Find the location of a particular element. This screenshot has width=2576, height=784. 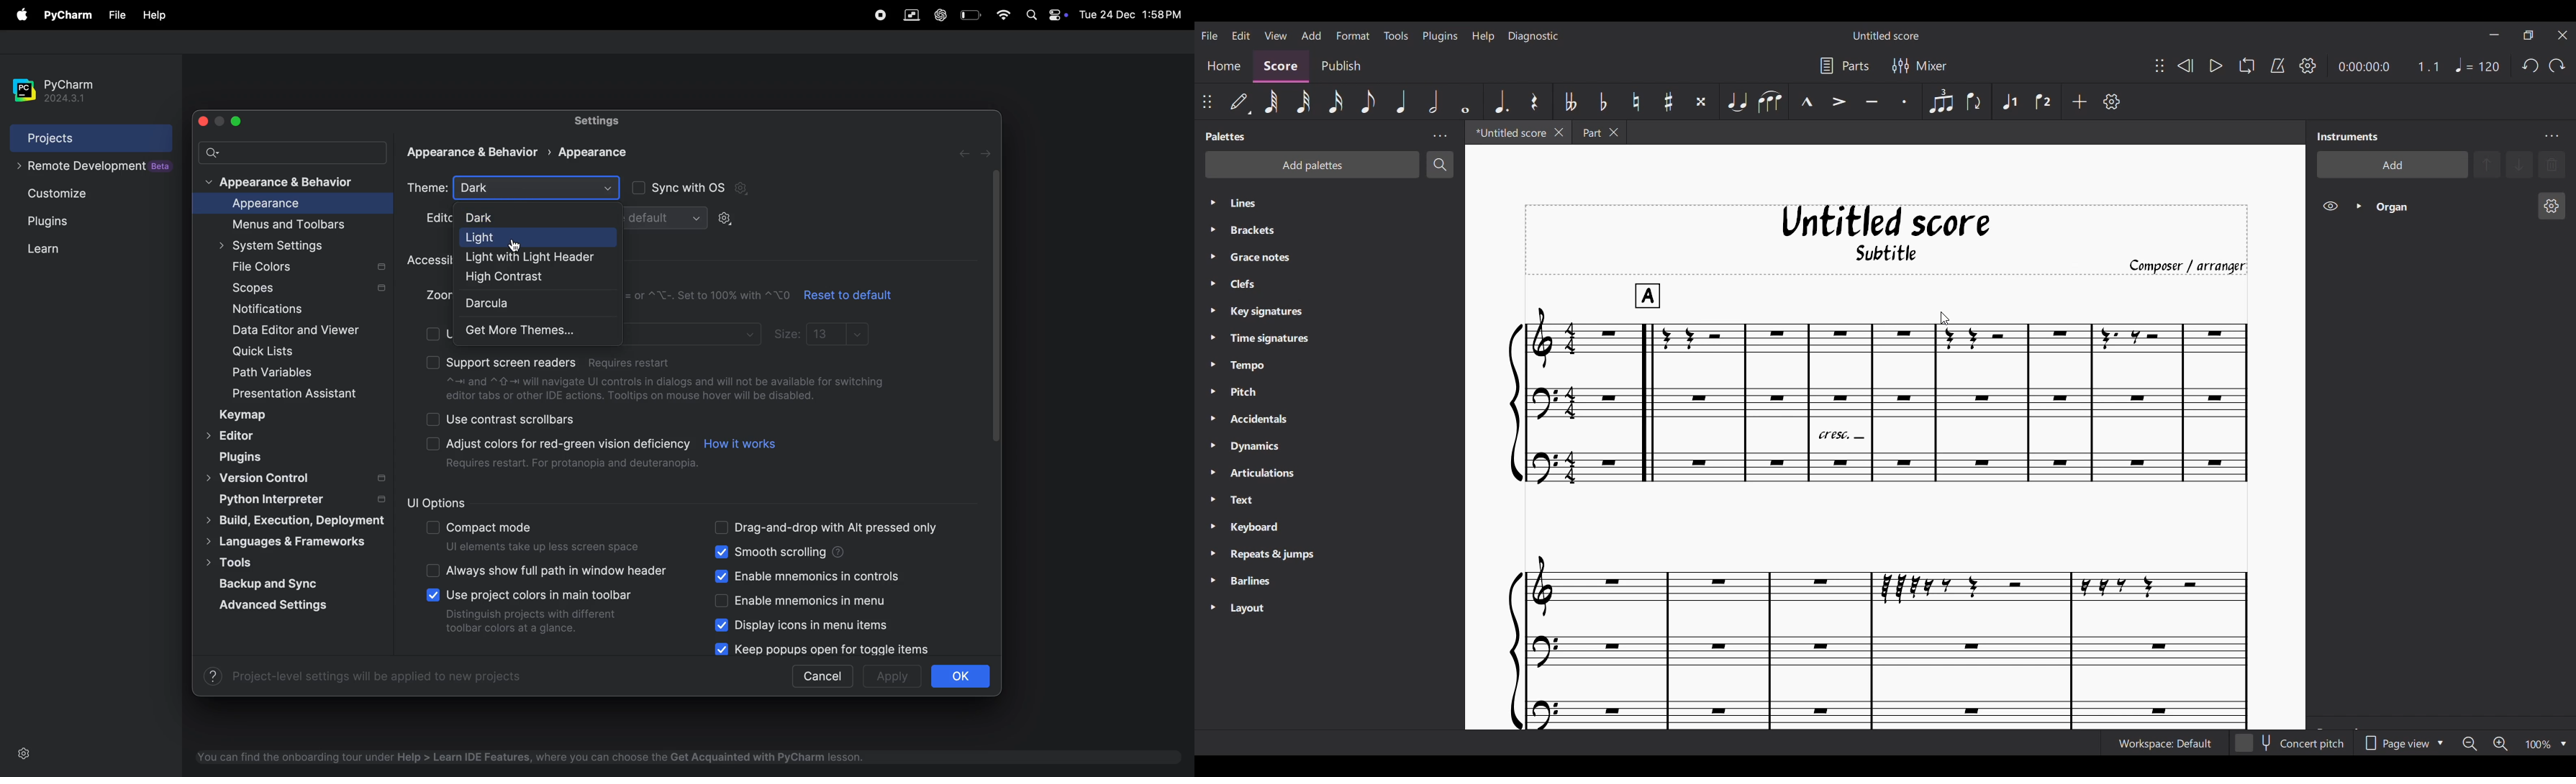

Diagnostic menu is located at coordinates (1534, 35).